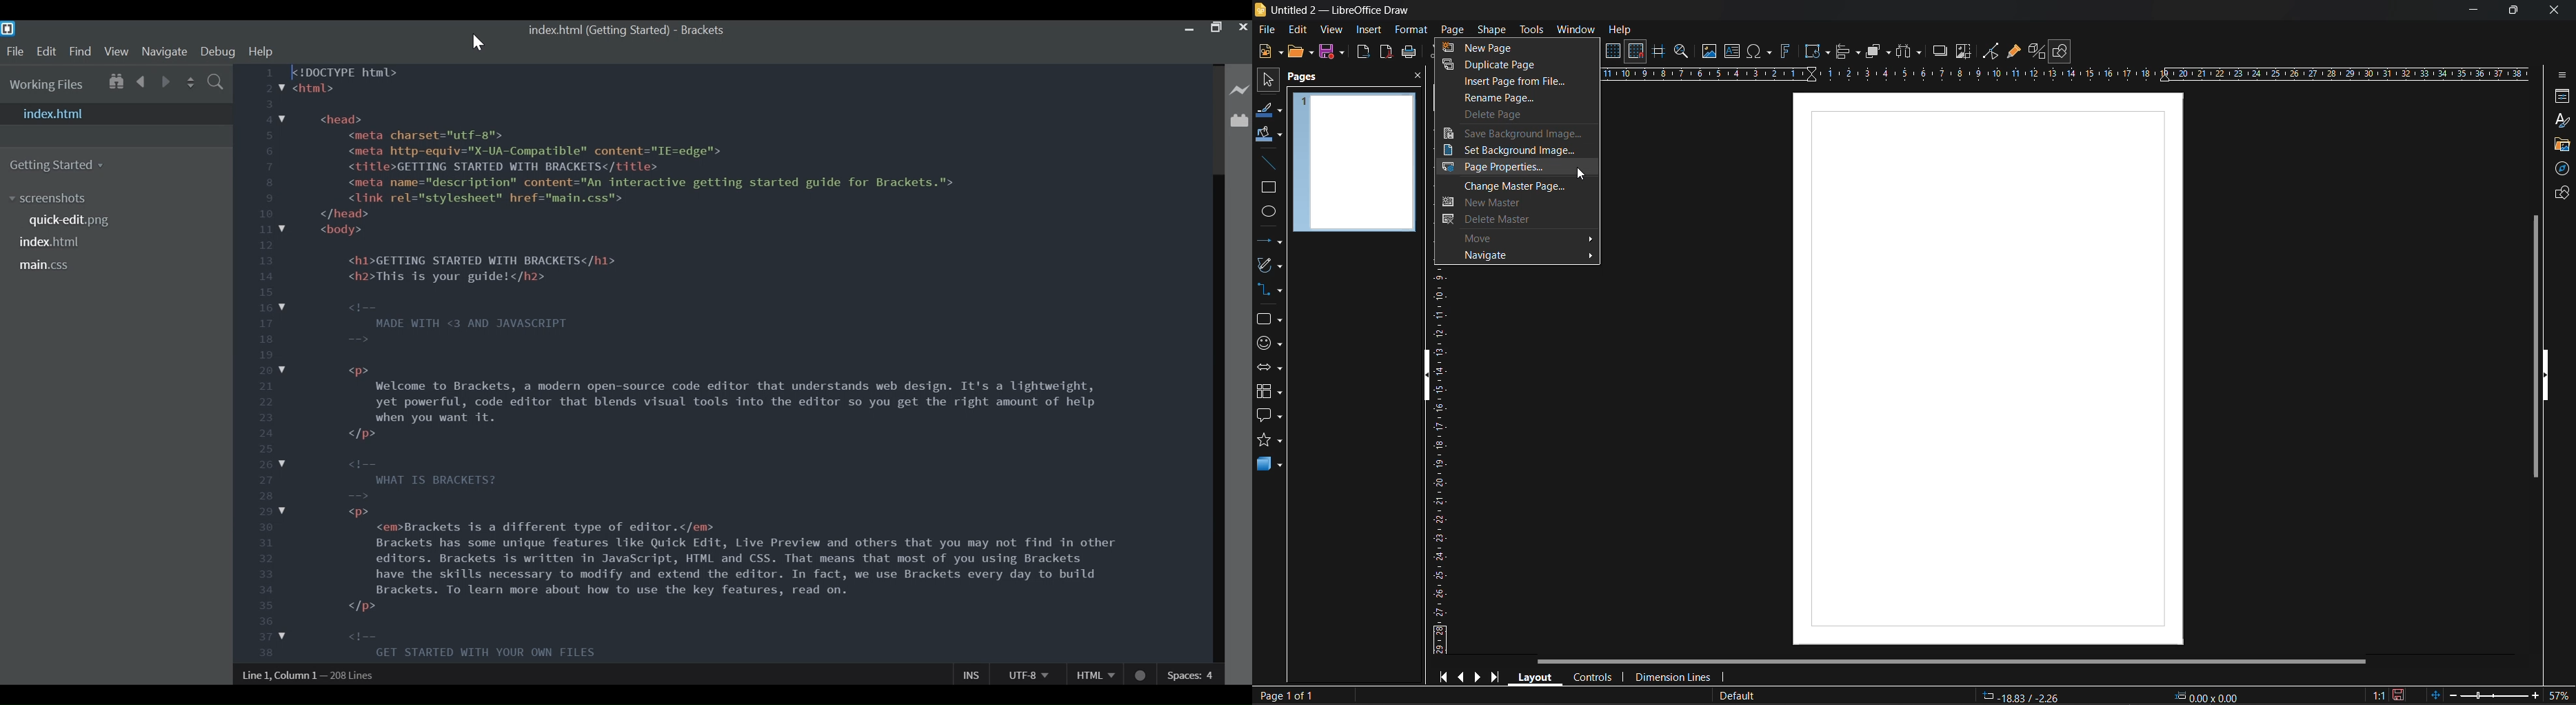 Image resolution: width=2576 pixels, height=728 pixels. I want to click on HTML, so click(1093, 674).